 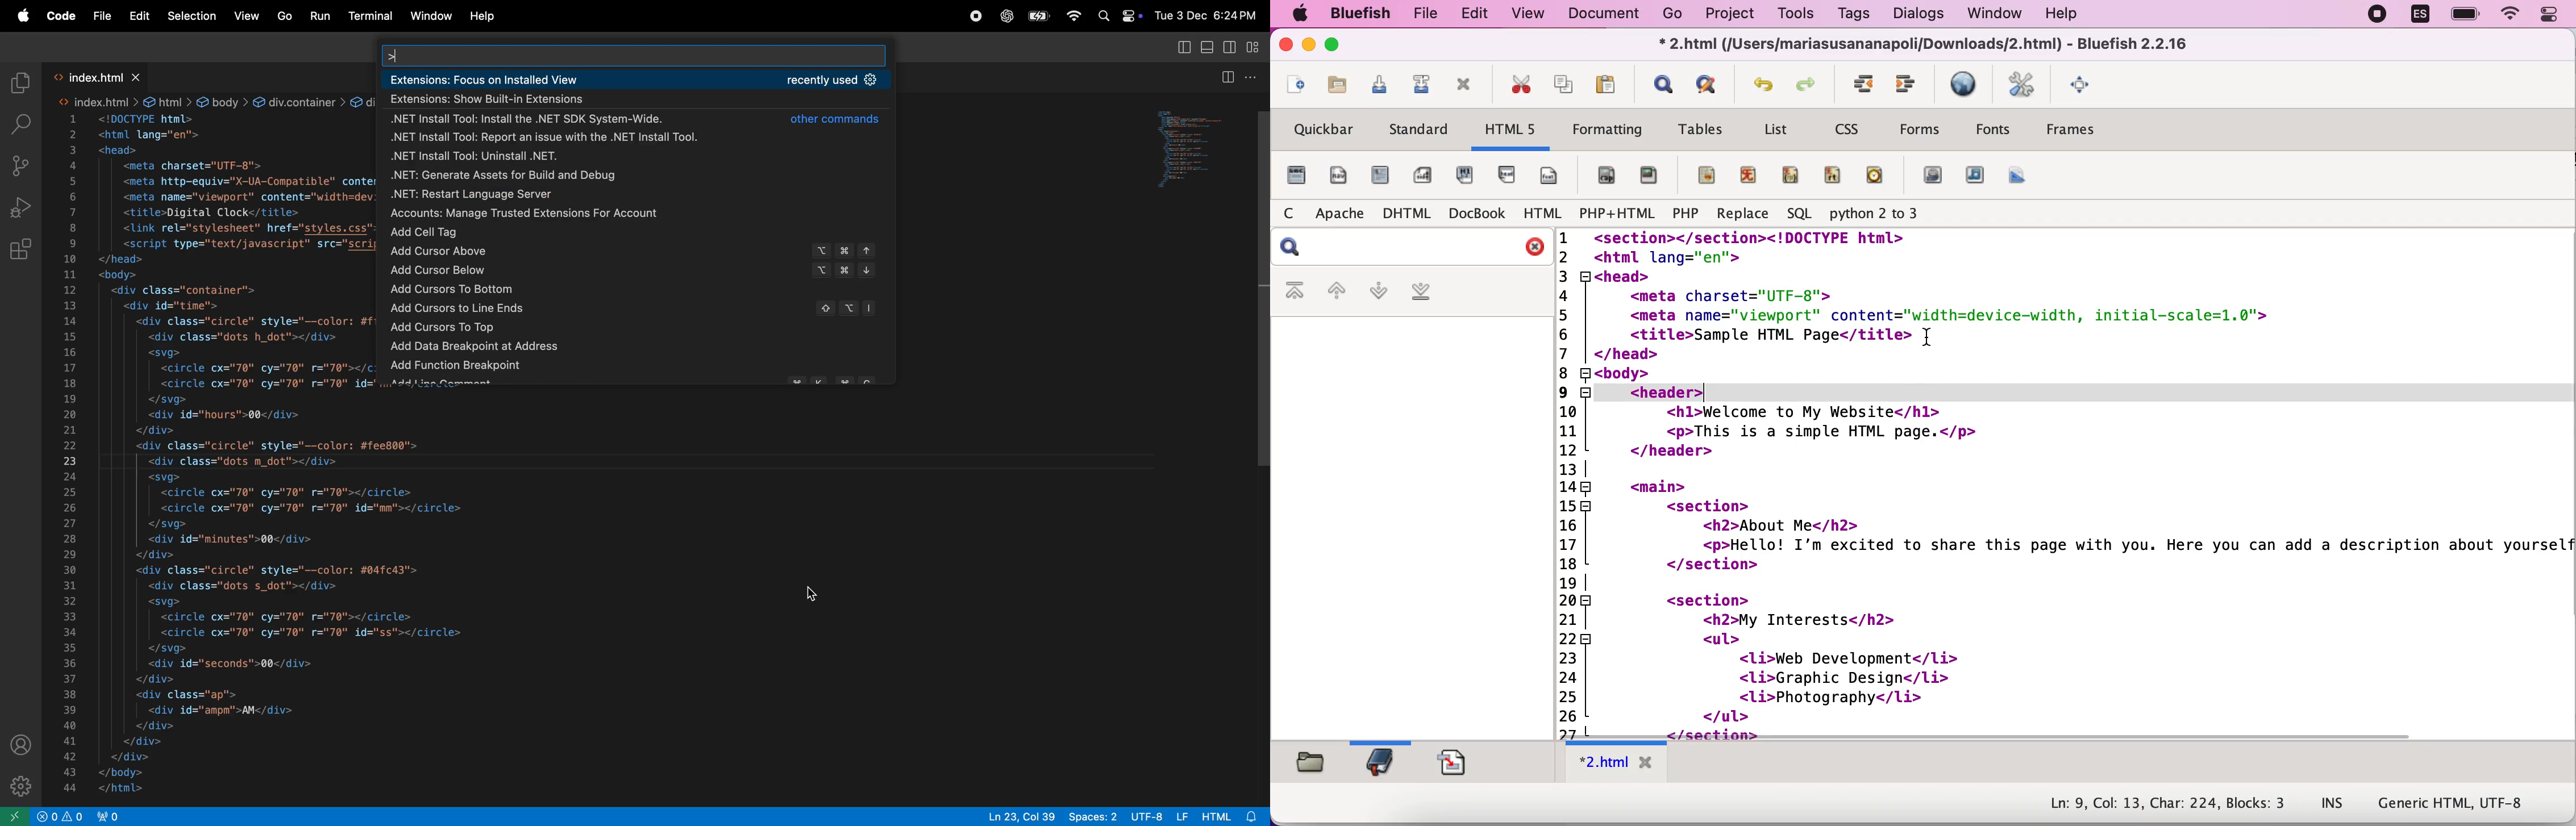 I want to click on html, so click(x=1542, y=214).